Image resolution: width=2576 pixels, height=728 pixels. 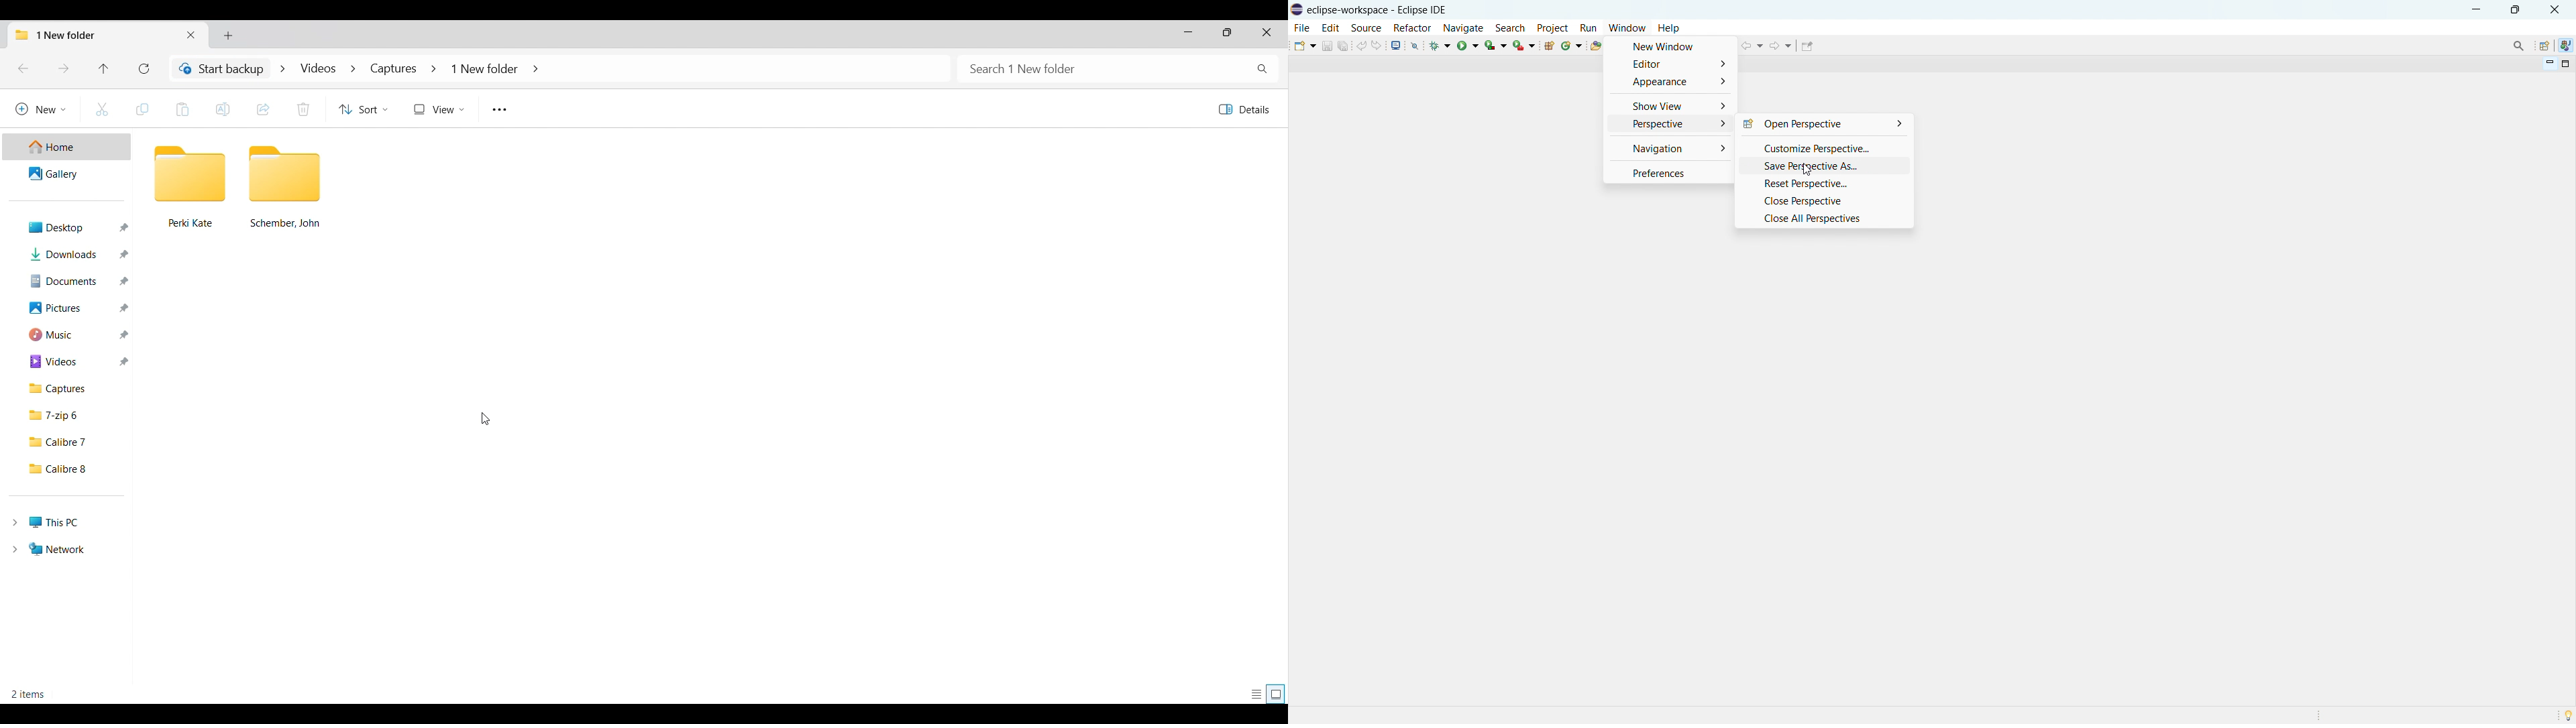 What do you see at coordinates (1525, 45) in the screenshot?
I see `run last tool` at bounding box center [1525, 45].